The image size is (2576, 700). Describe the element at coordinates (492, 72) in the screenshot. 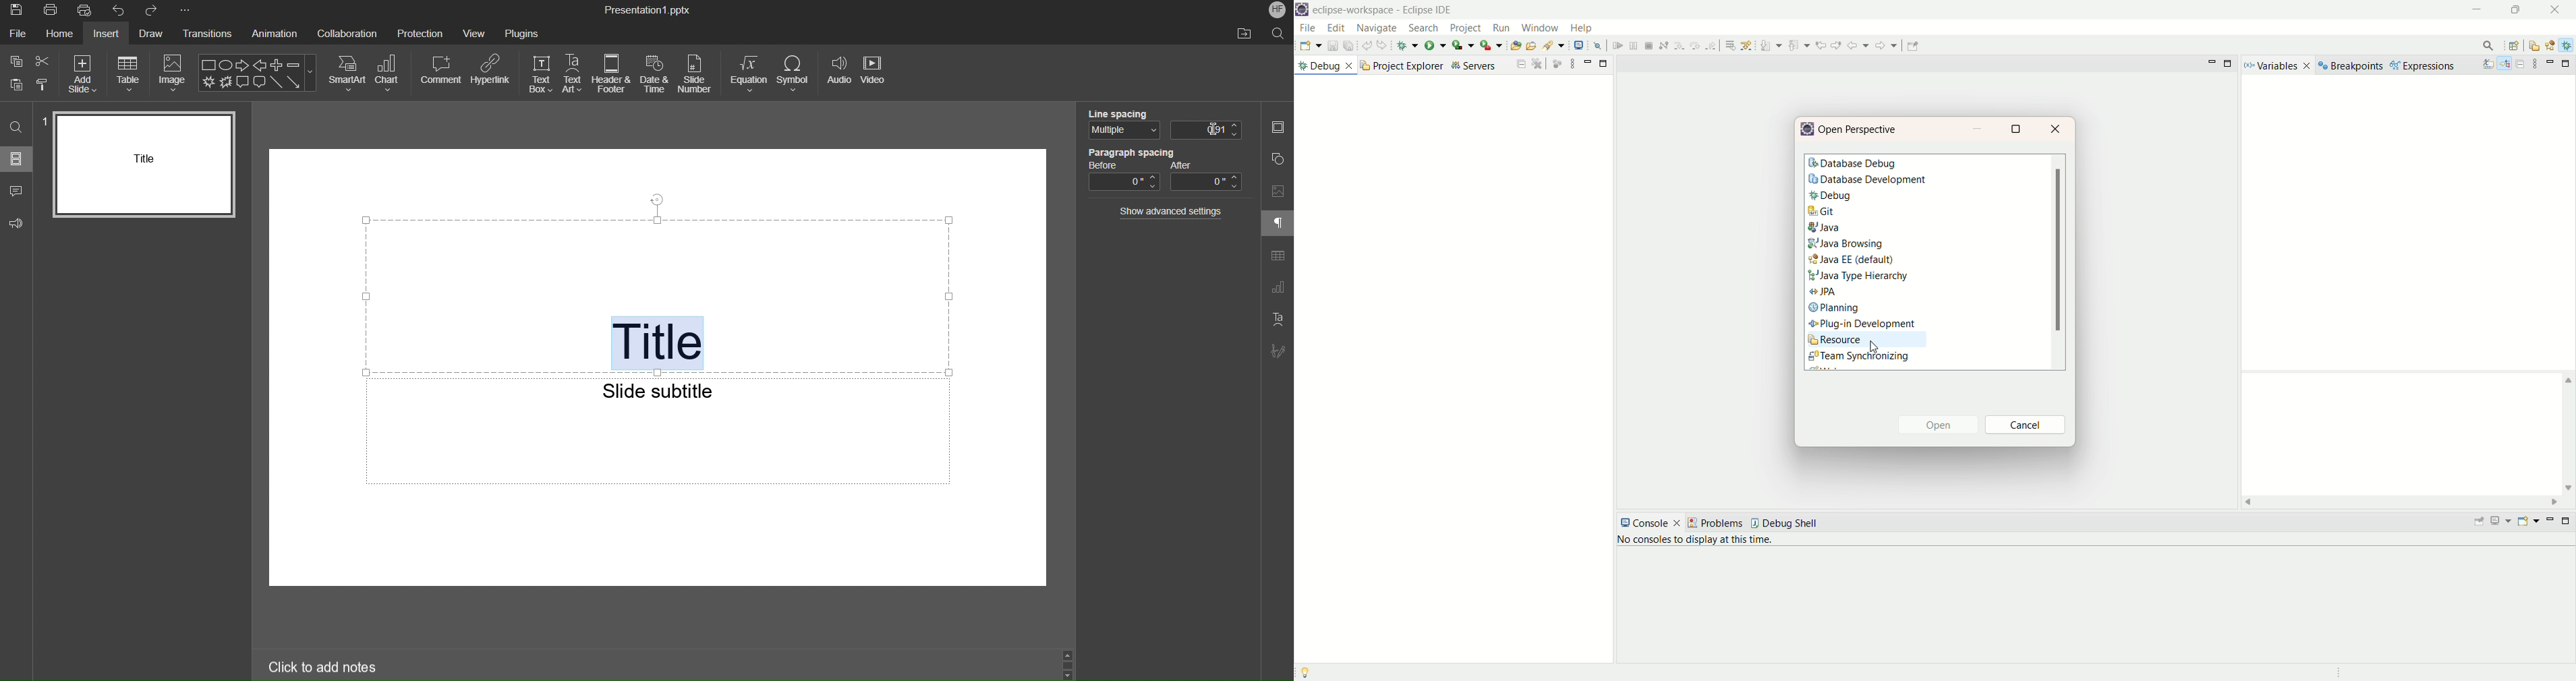

I see `Hyperlink` at that location.